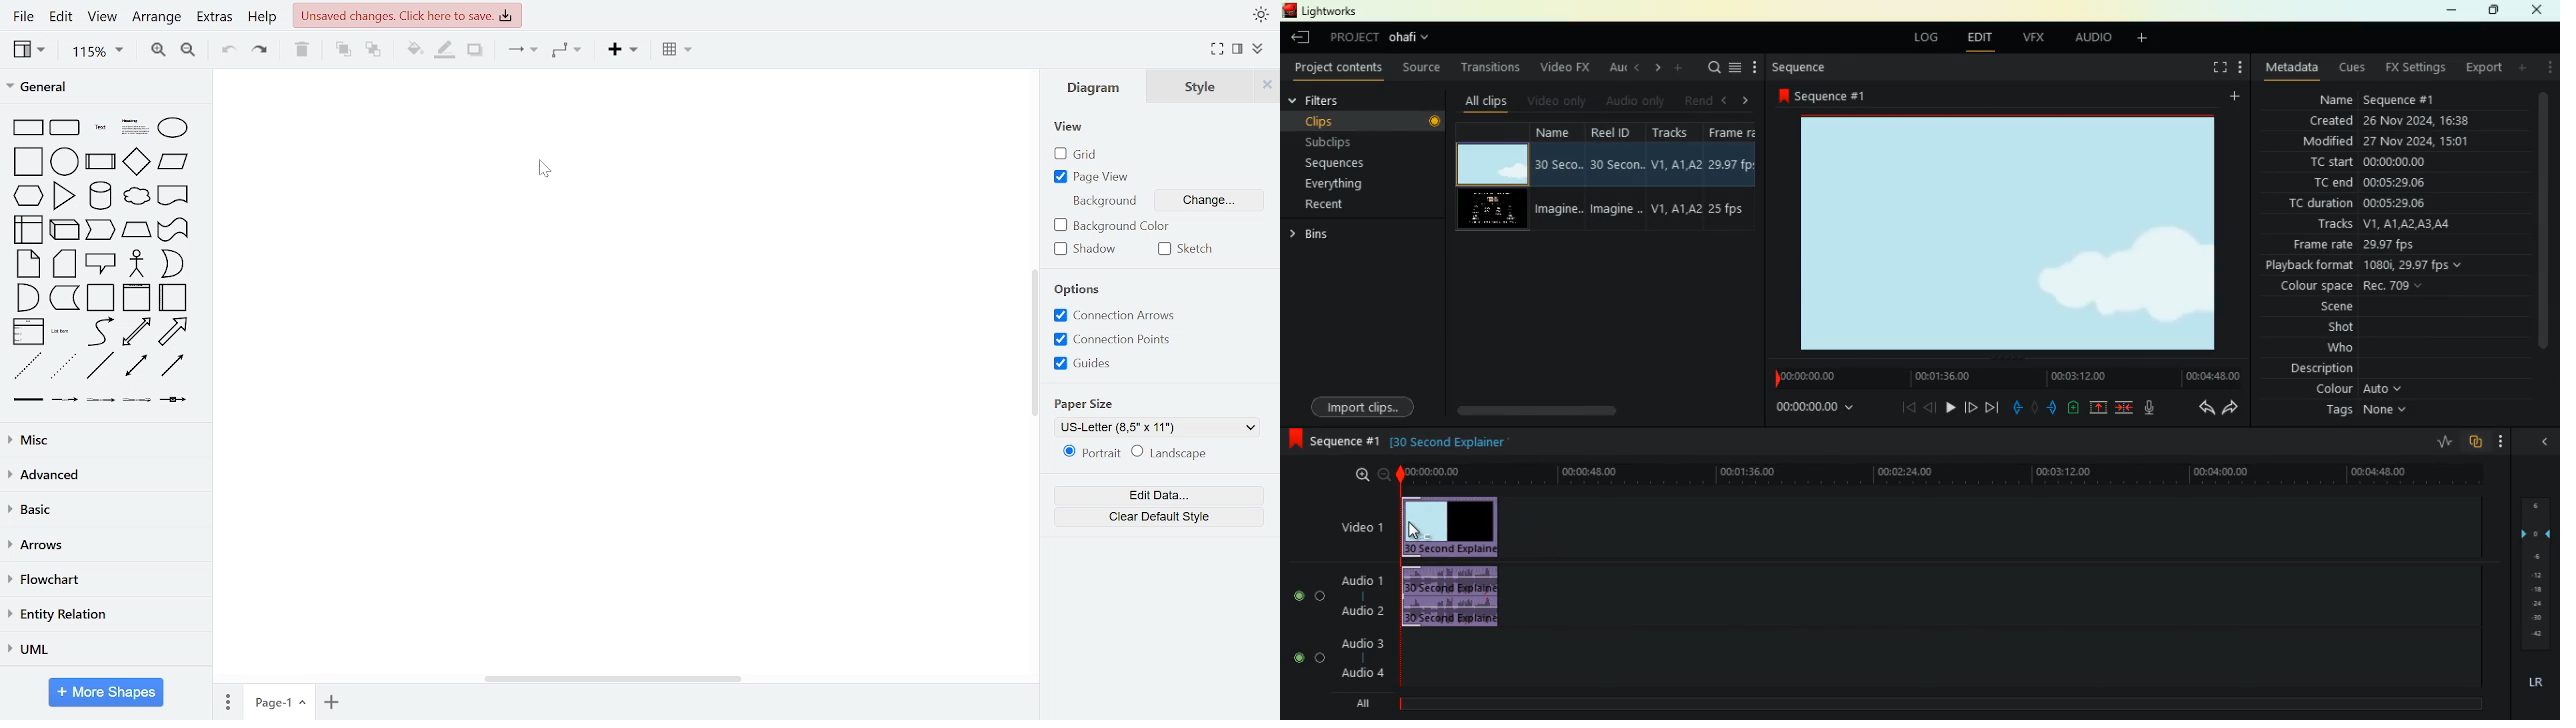 This screenshot has height=728, width=2576. What do you see at coordinates (2321, 370) in the screenshot?
I see `description` at bounding box center [2321, 370].